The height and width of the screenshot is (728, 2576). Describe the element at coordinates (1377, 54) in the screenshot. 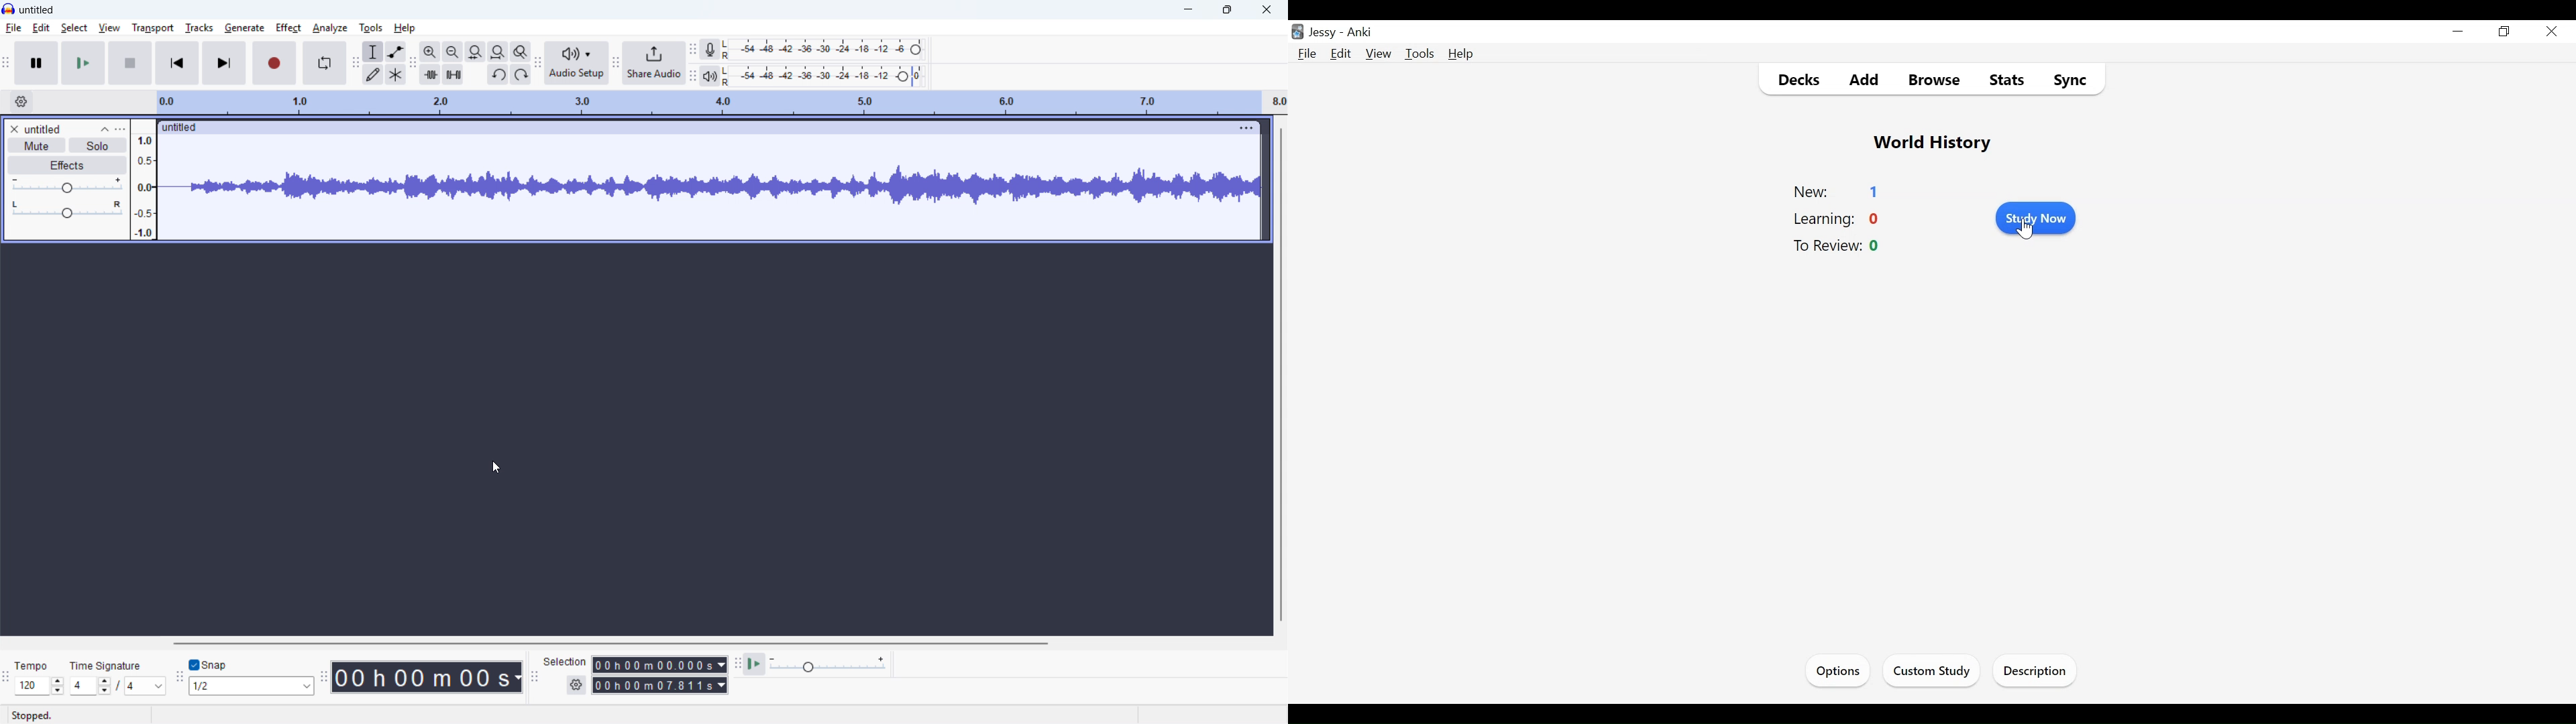

I see `View` at that location.